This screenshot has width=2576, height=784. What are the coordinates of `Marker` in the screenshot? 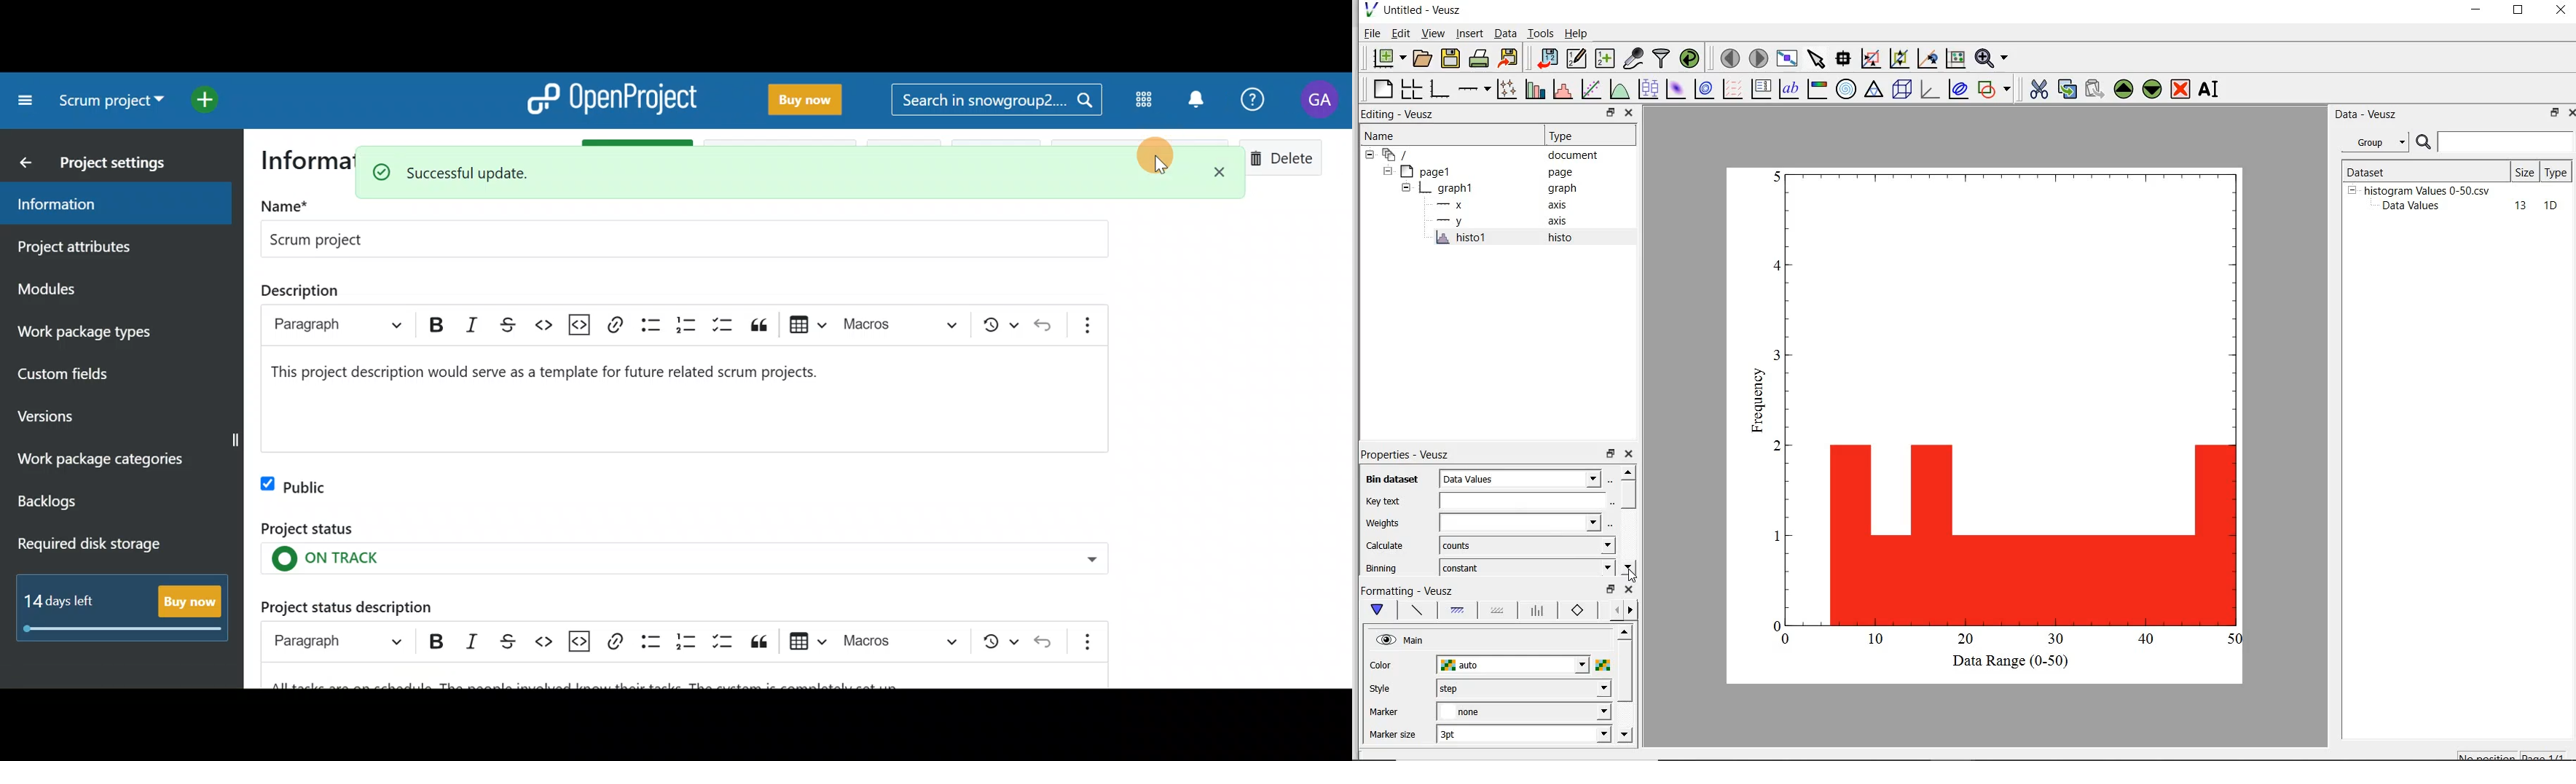 It's located at (1384, 714).